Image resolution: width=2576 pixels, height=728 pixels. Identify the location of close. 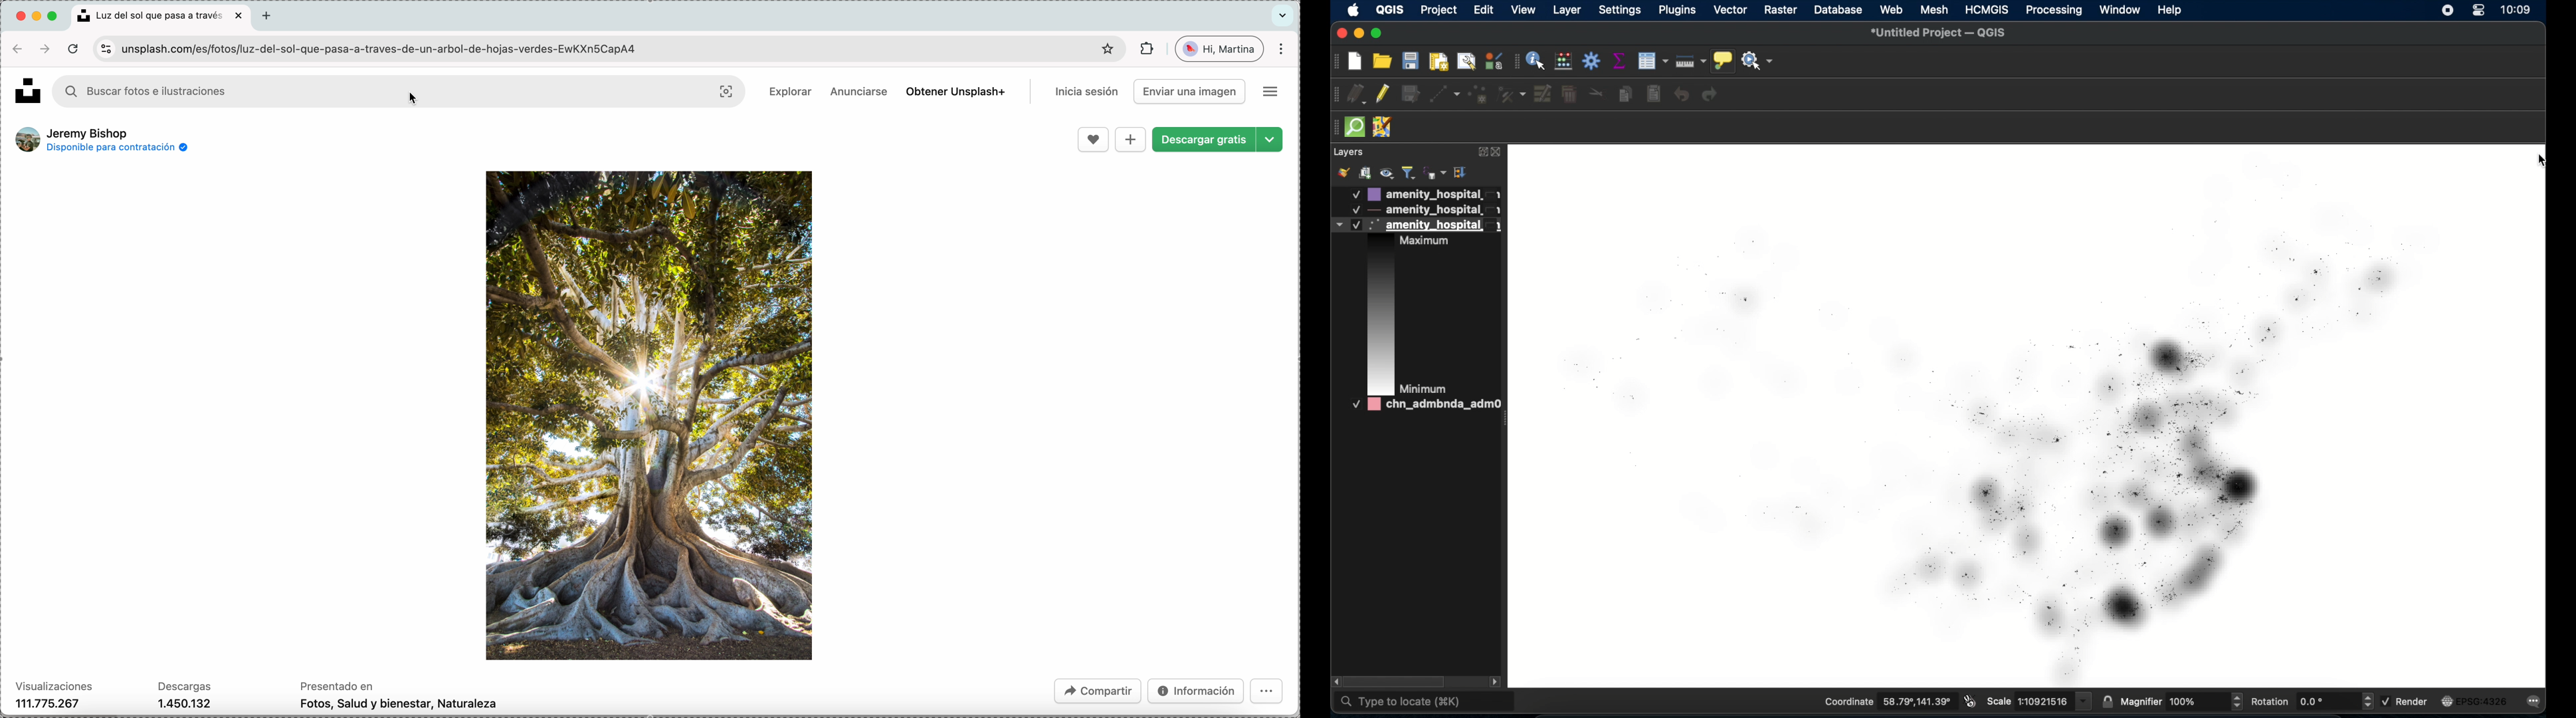
(18, 14).